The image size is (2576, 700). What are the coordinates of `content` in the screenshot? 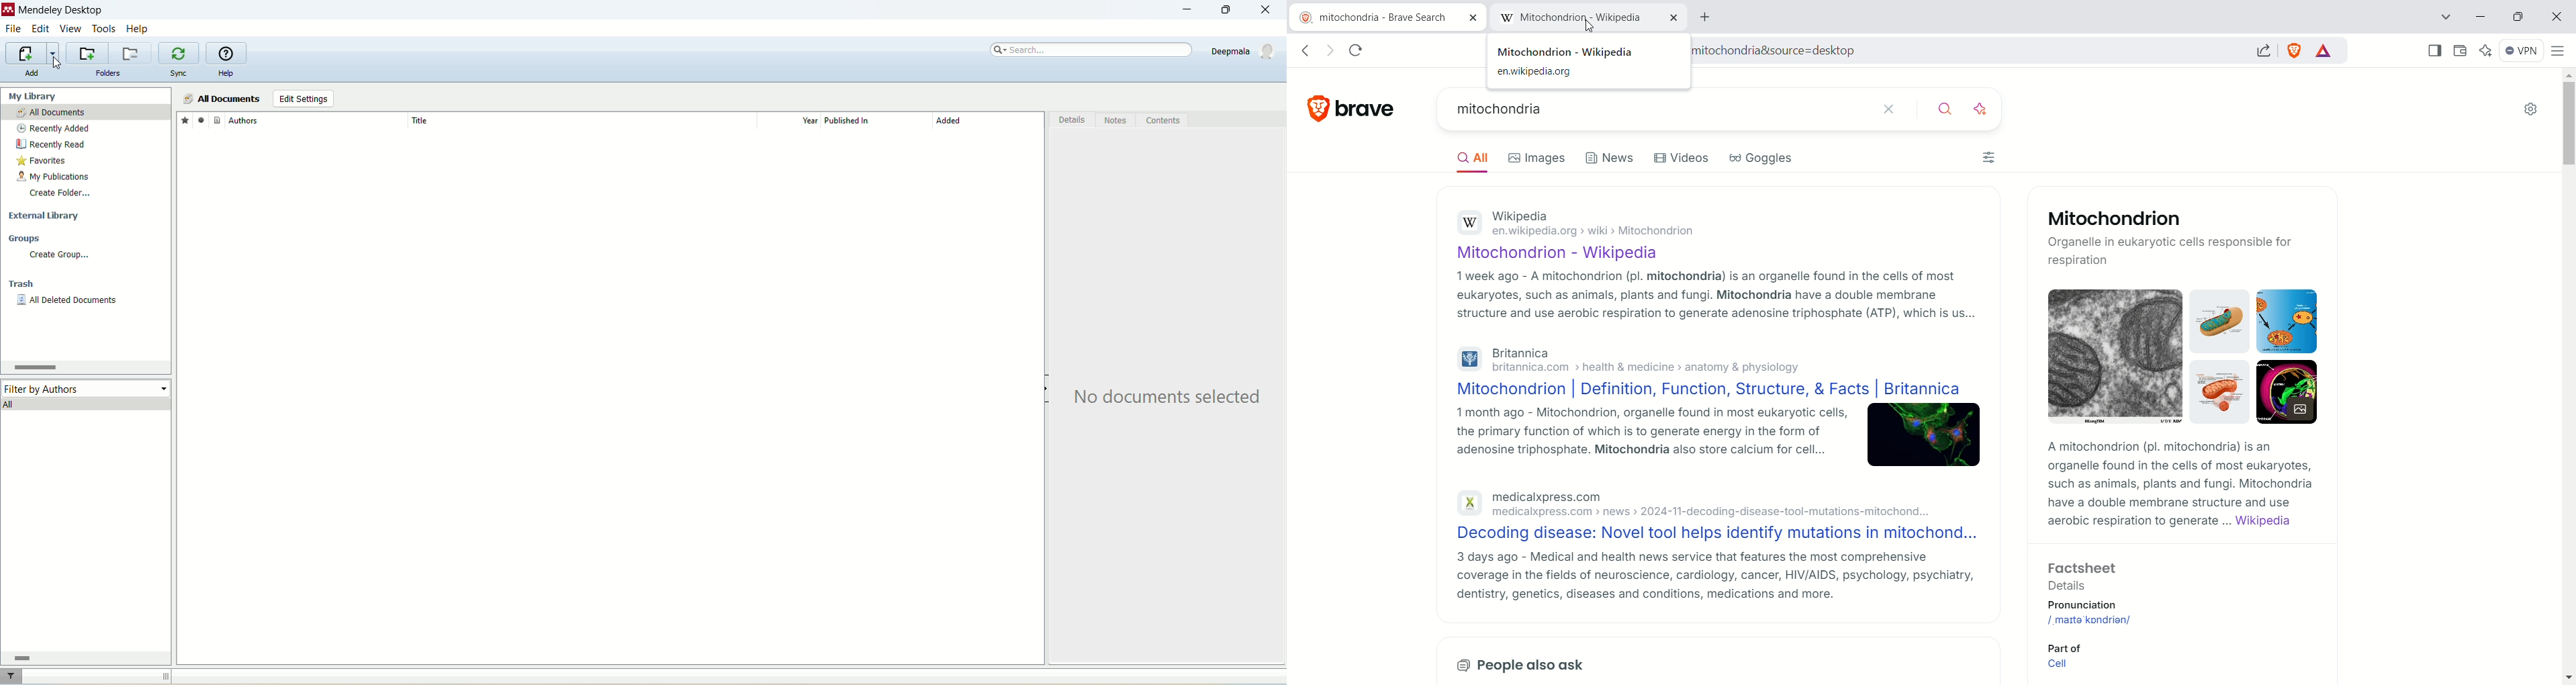 It's located at (1163, 121).